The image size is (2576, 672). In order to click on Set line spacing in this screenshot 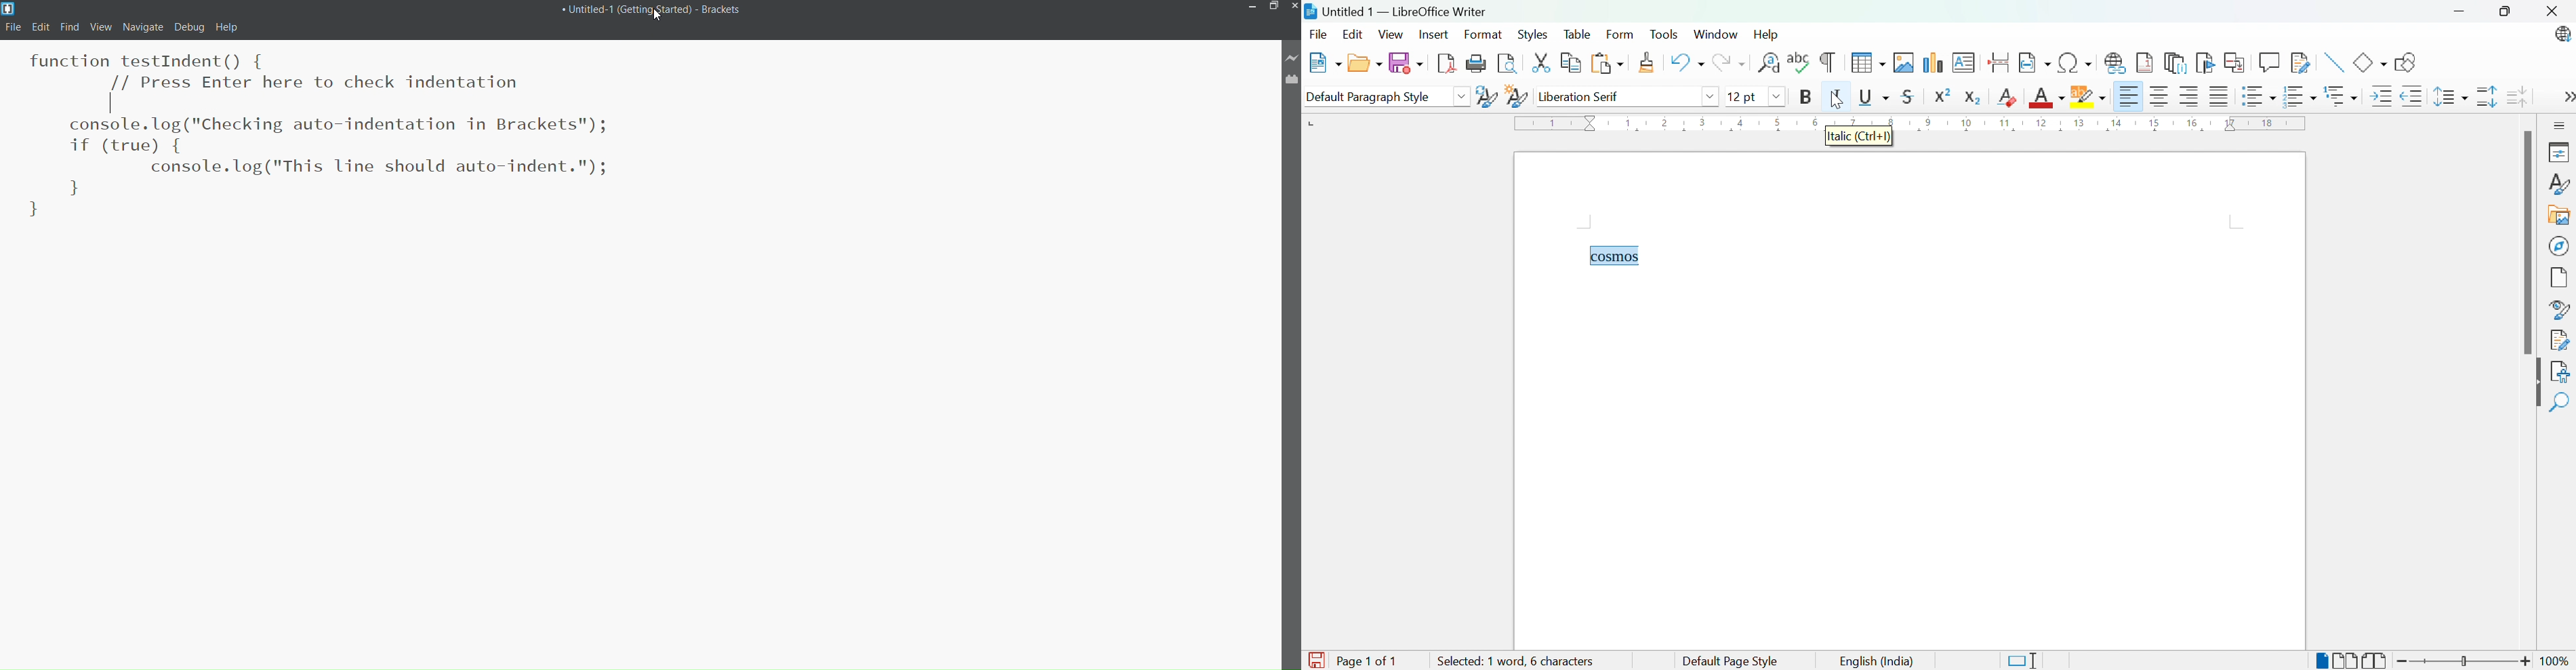, I will do `click(2450, 96)`.